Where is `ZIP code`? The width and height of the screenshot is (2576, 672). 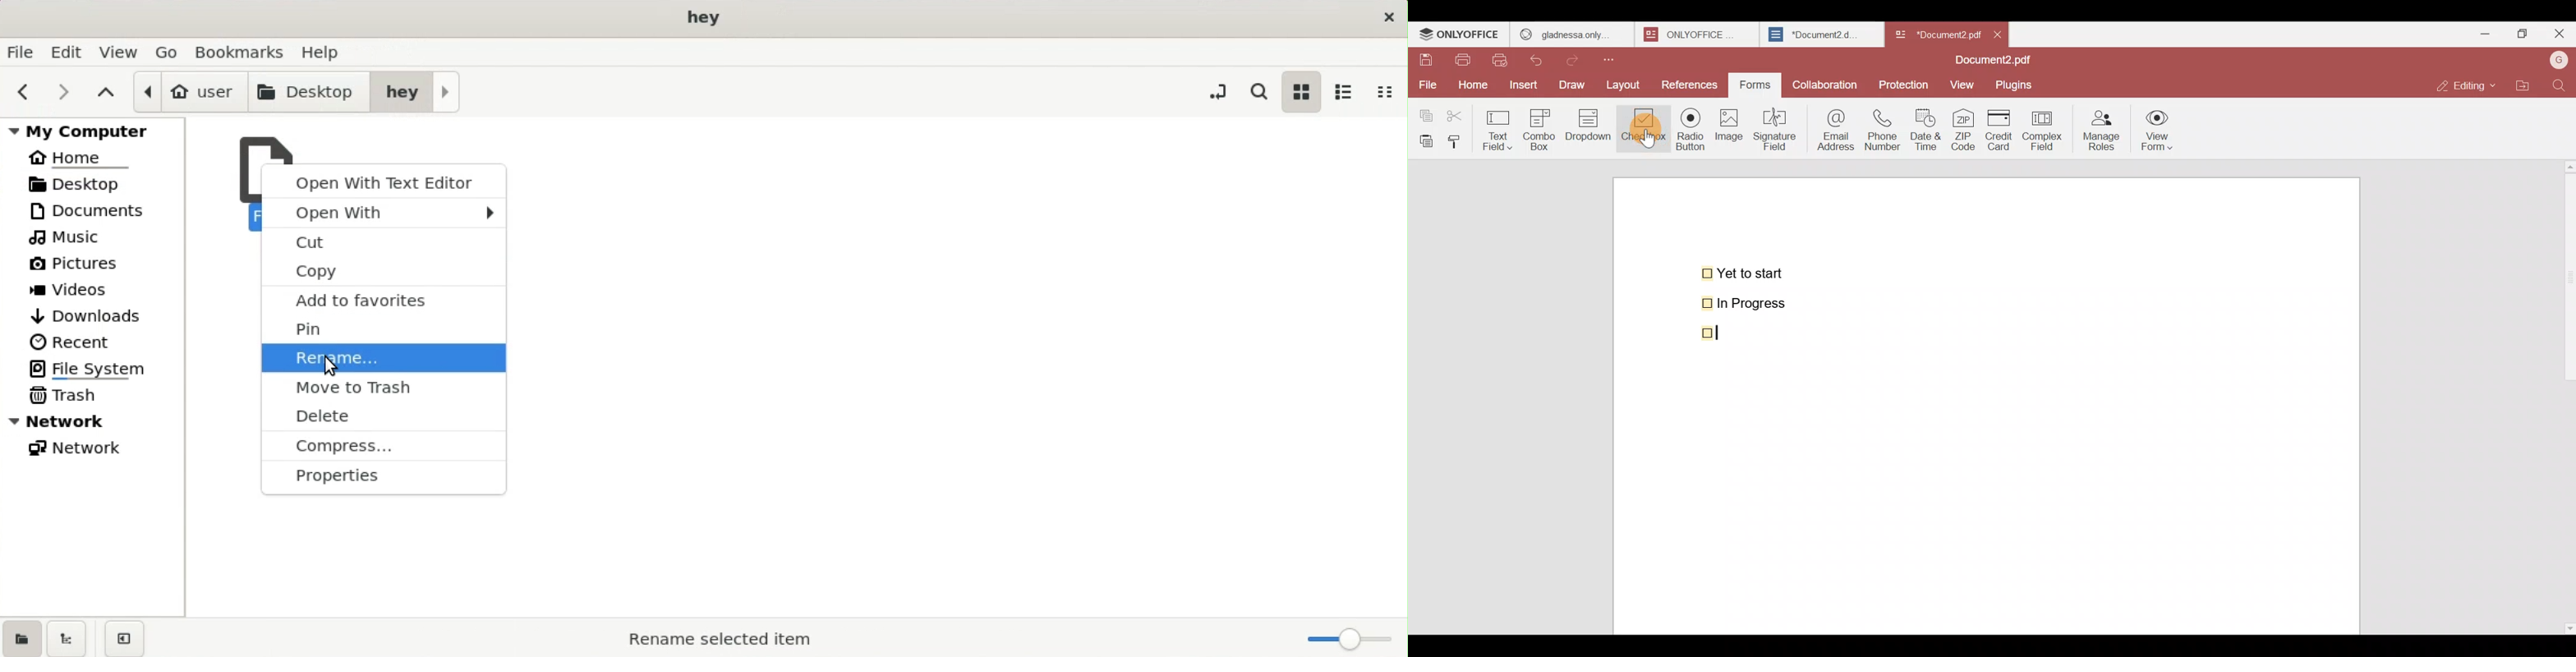
ZIP code is located at coordinates (1963, 131).